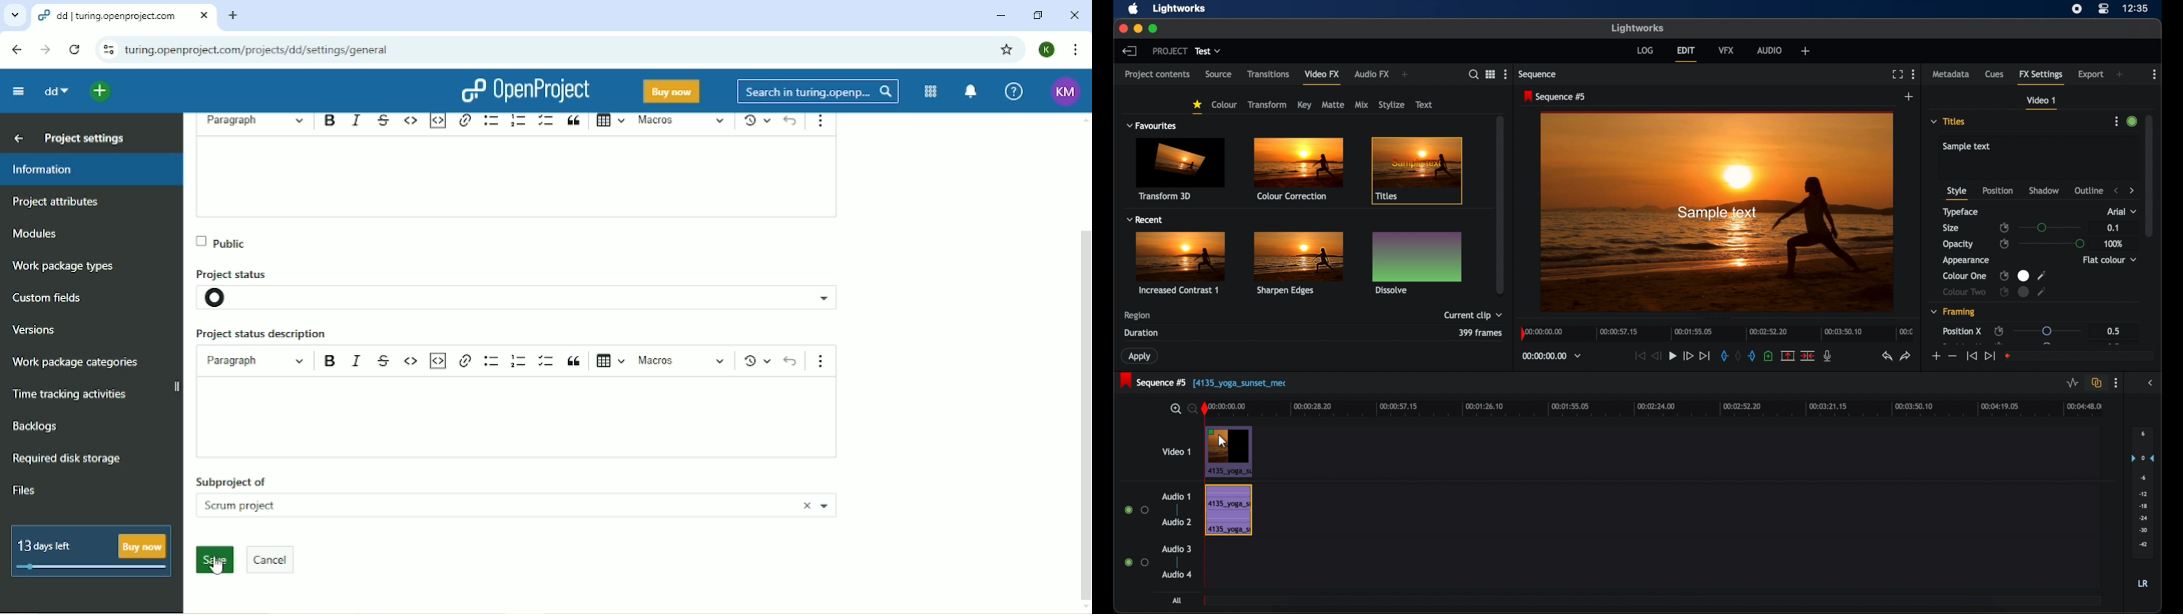 The height and width of the screenshot is (616, 2184). Describe the element at coordinates (64, 266) in the screenshot. I see `Work package types` at that location.